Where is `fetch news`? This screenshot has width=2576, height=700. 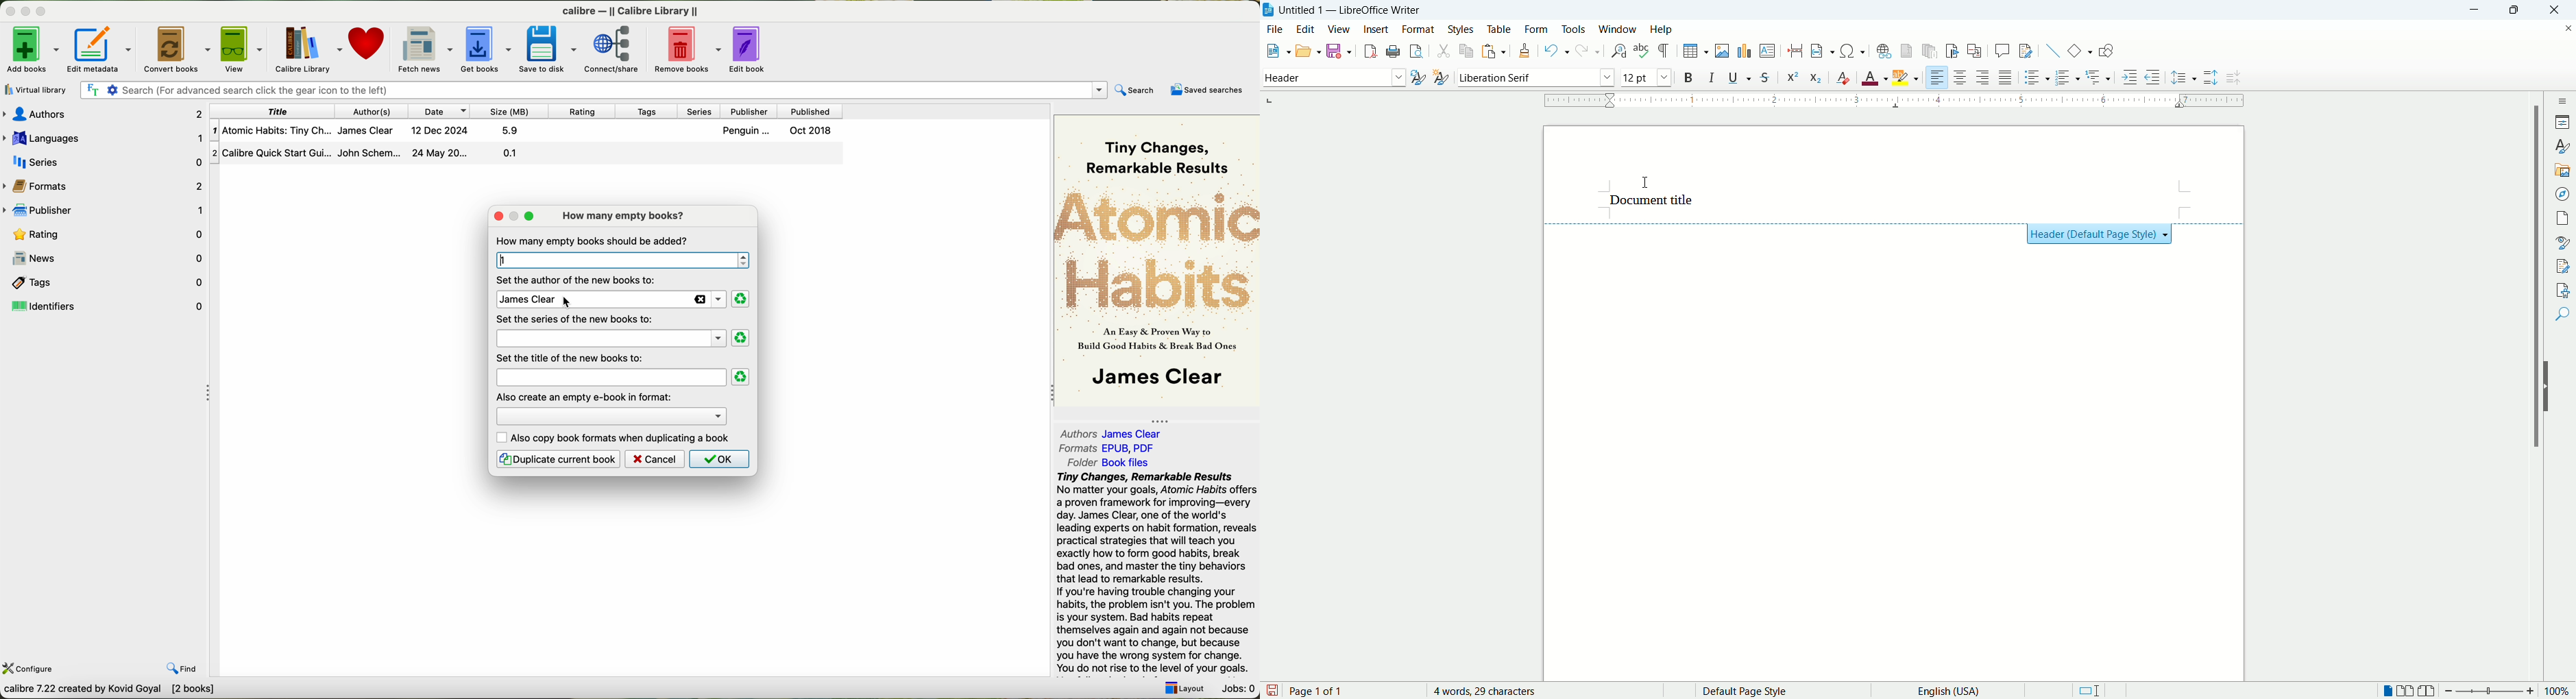
fetch news is located at coordinates (424, 48).